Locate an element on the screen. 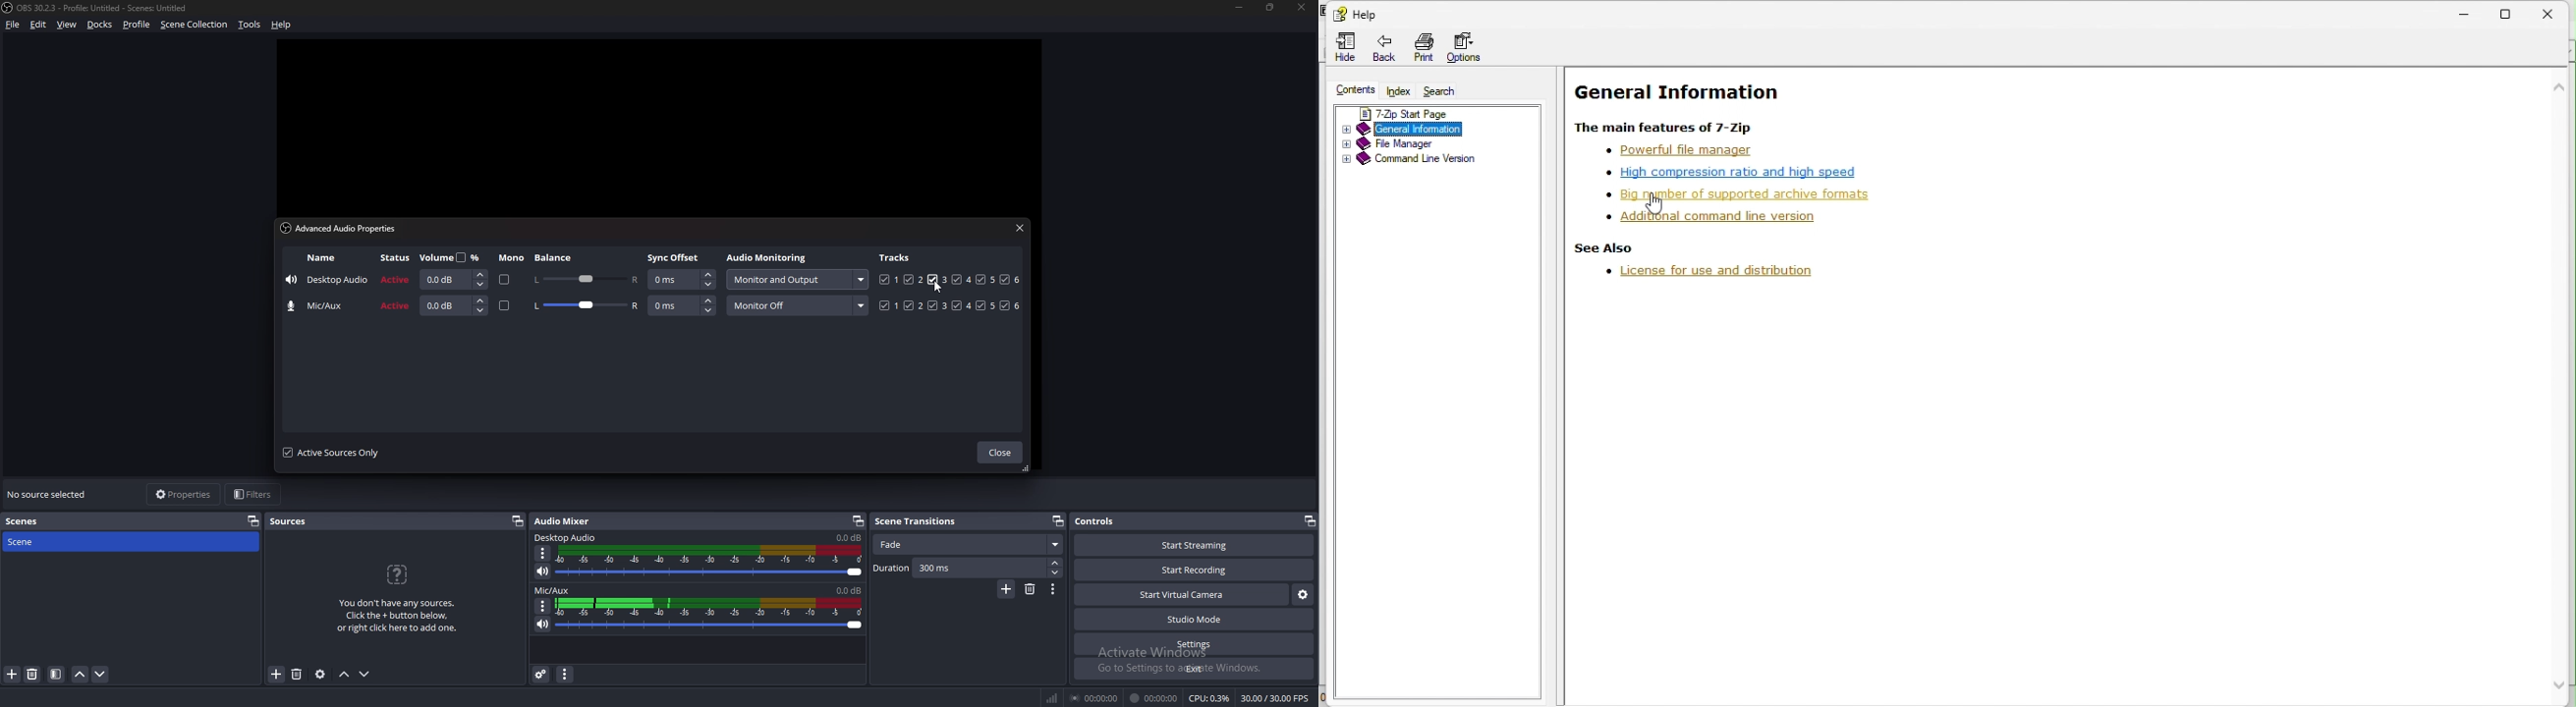 The image size is (2576, 728). desktop audio is located at coordinates (327, 281).